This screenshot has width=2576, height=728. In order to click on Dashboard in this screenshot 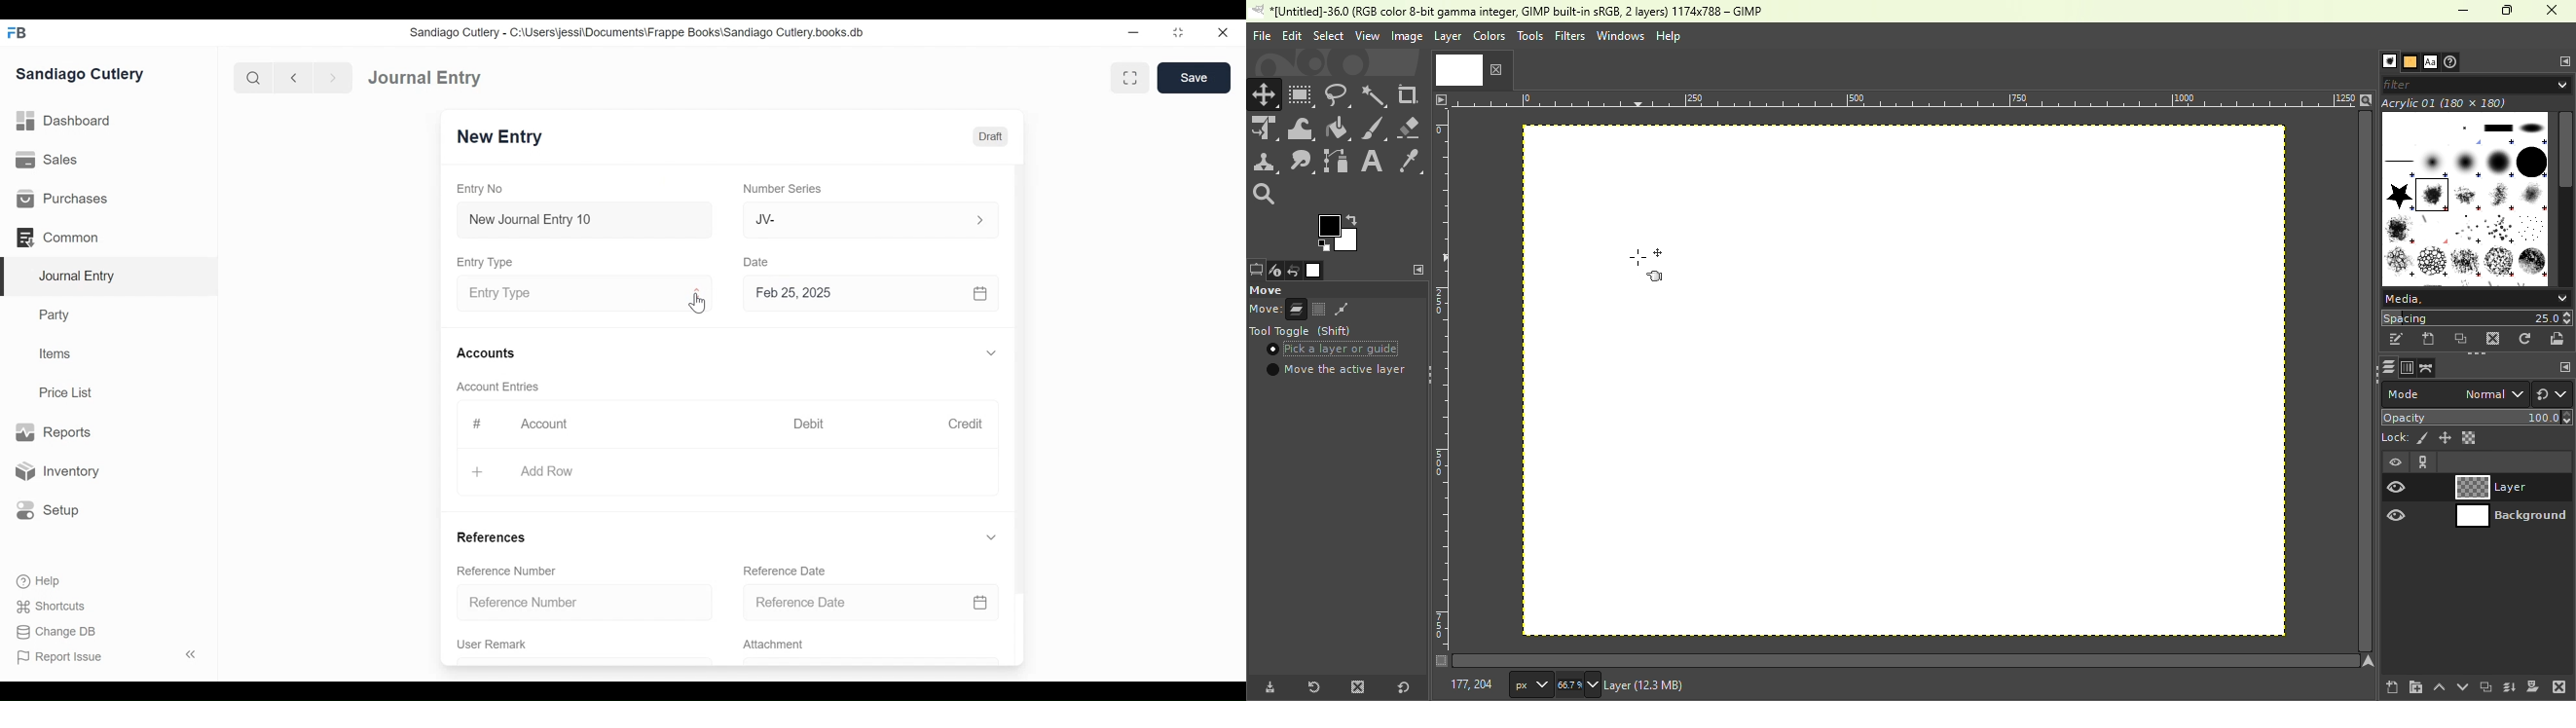, I will do `click(68, 123)`.